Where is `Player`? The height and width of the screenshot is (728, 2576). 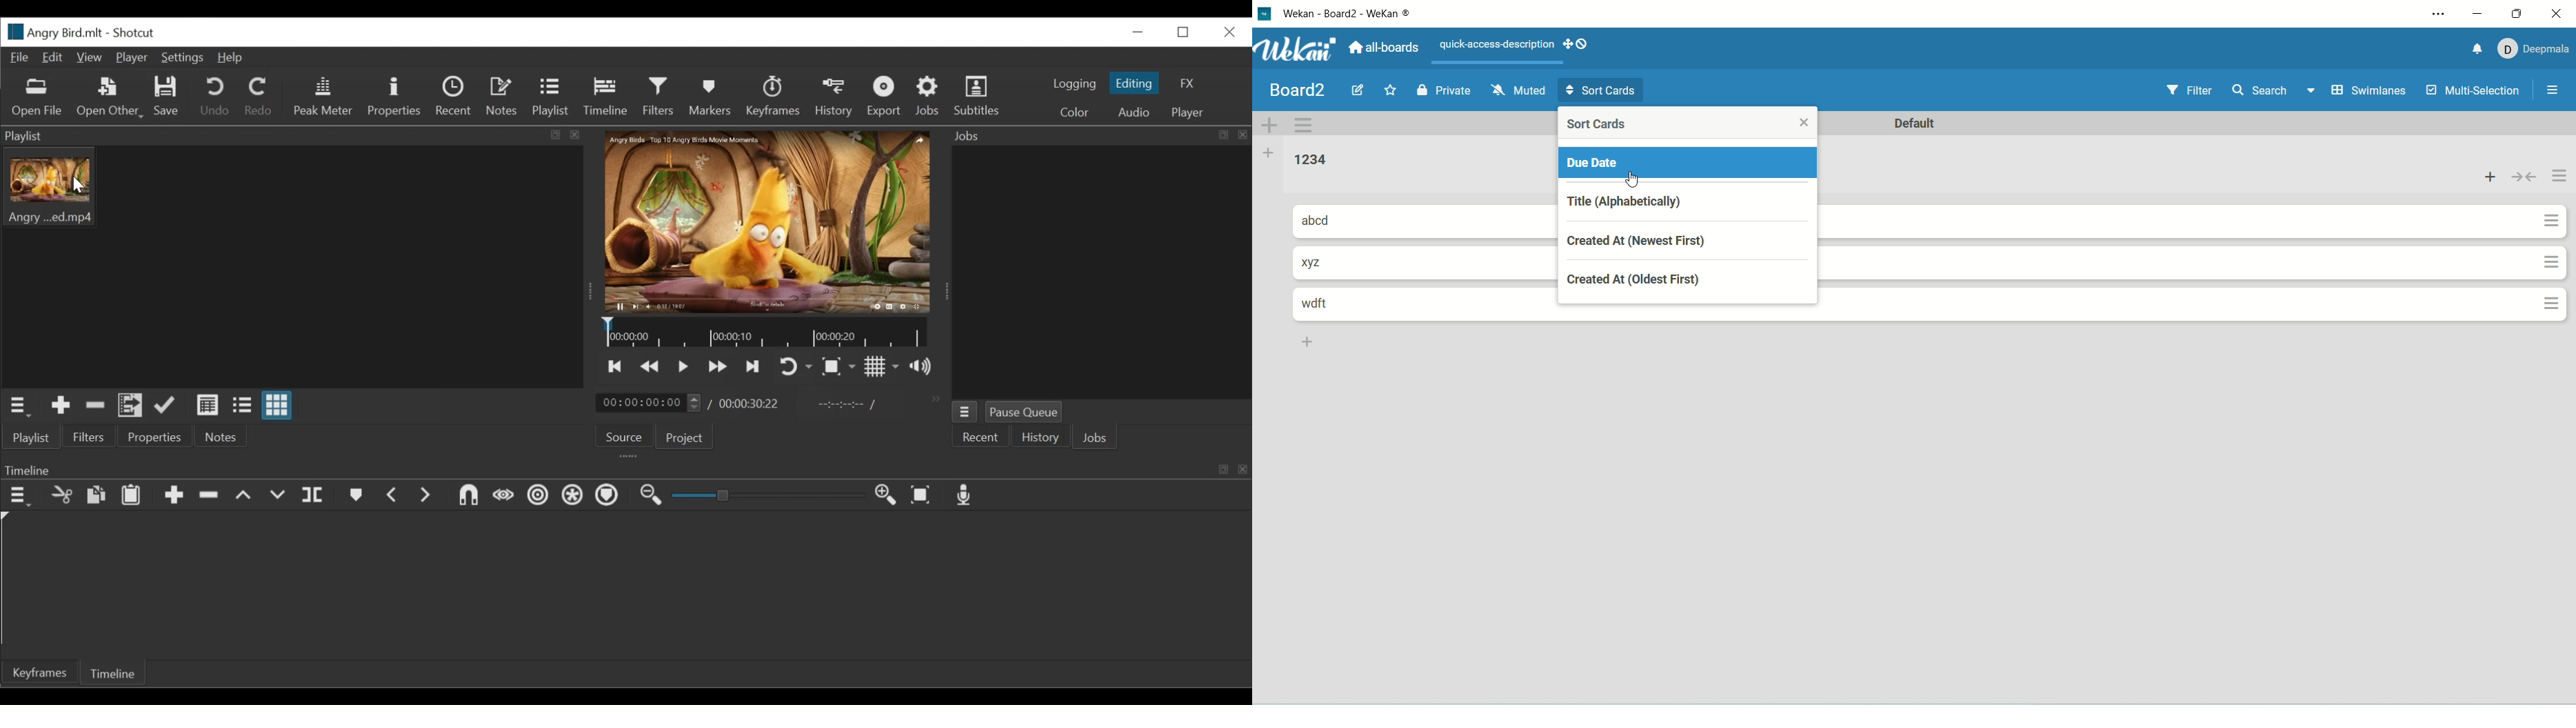 Player is located at coordinates (1191, 111).